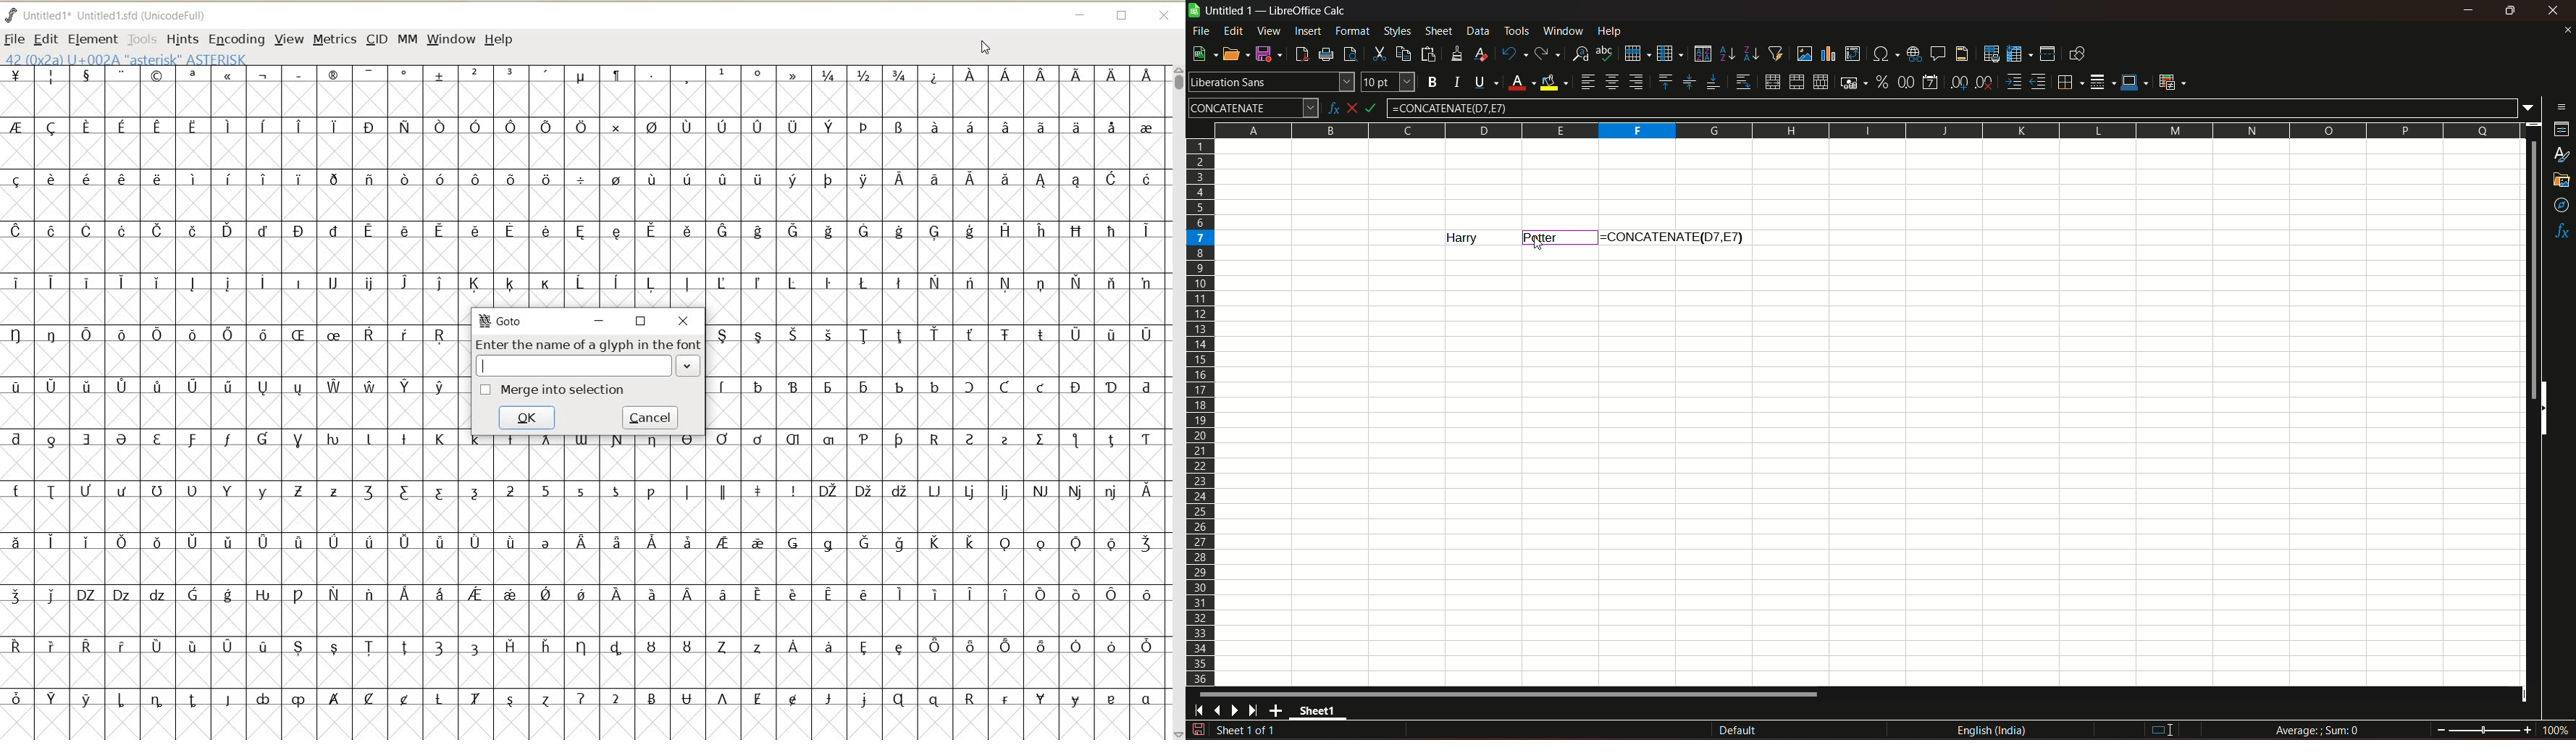 The height and width of the screenshot is (756, 2576). What do you see at coordinates (1354, 30) in the screenshot?
I see `format` at bounding box center [1354, 30].